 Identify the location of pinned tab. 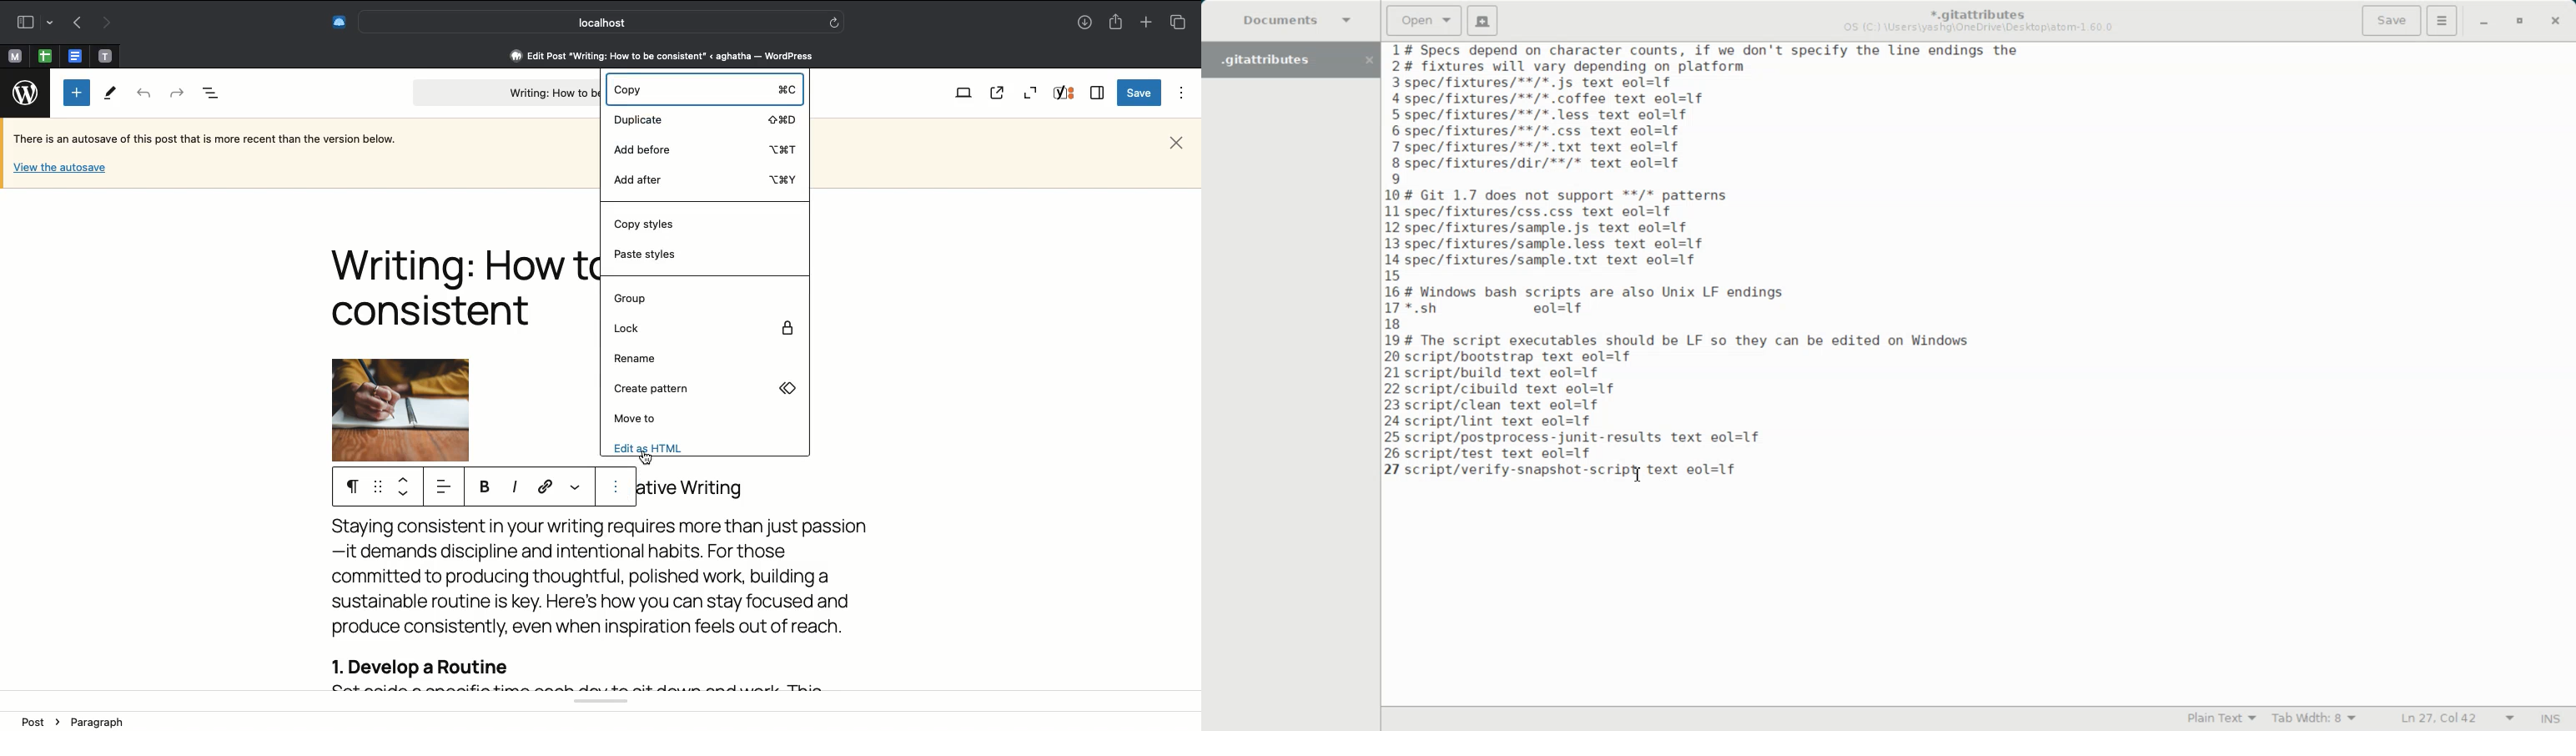
(13, 54).